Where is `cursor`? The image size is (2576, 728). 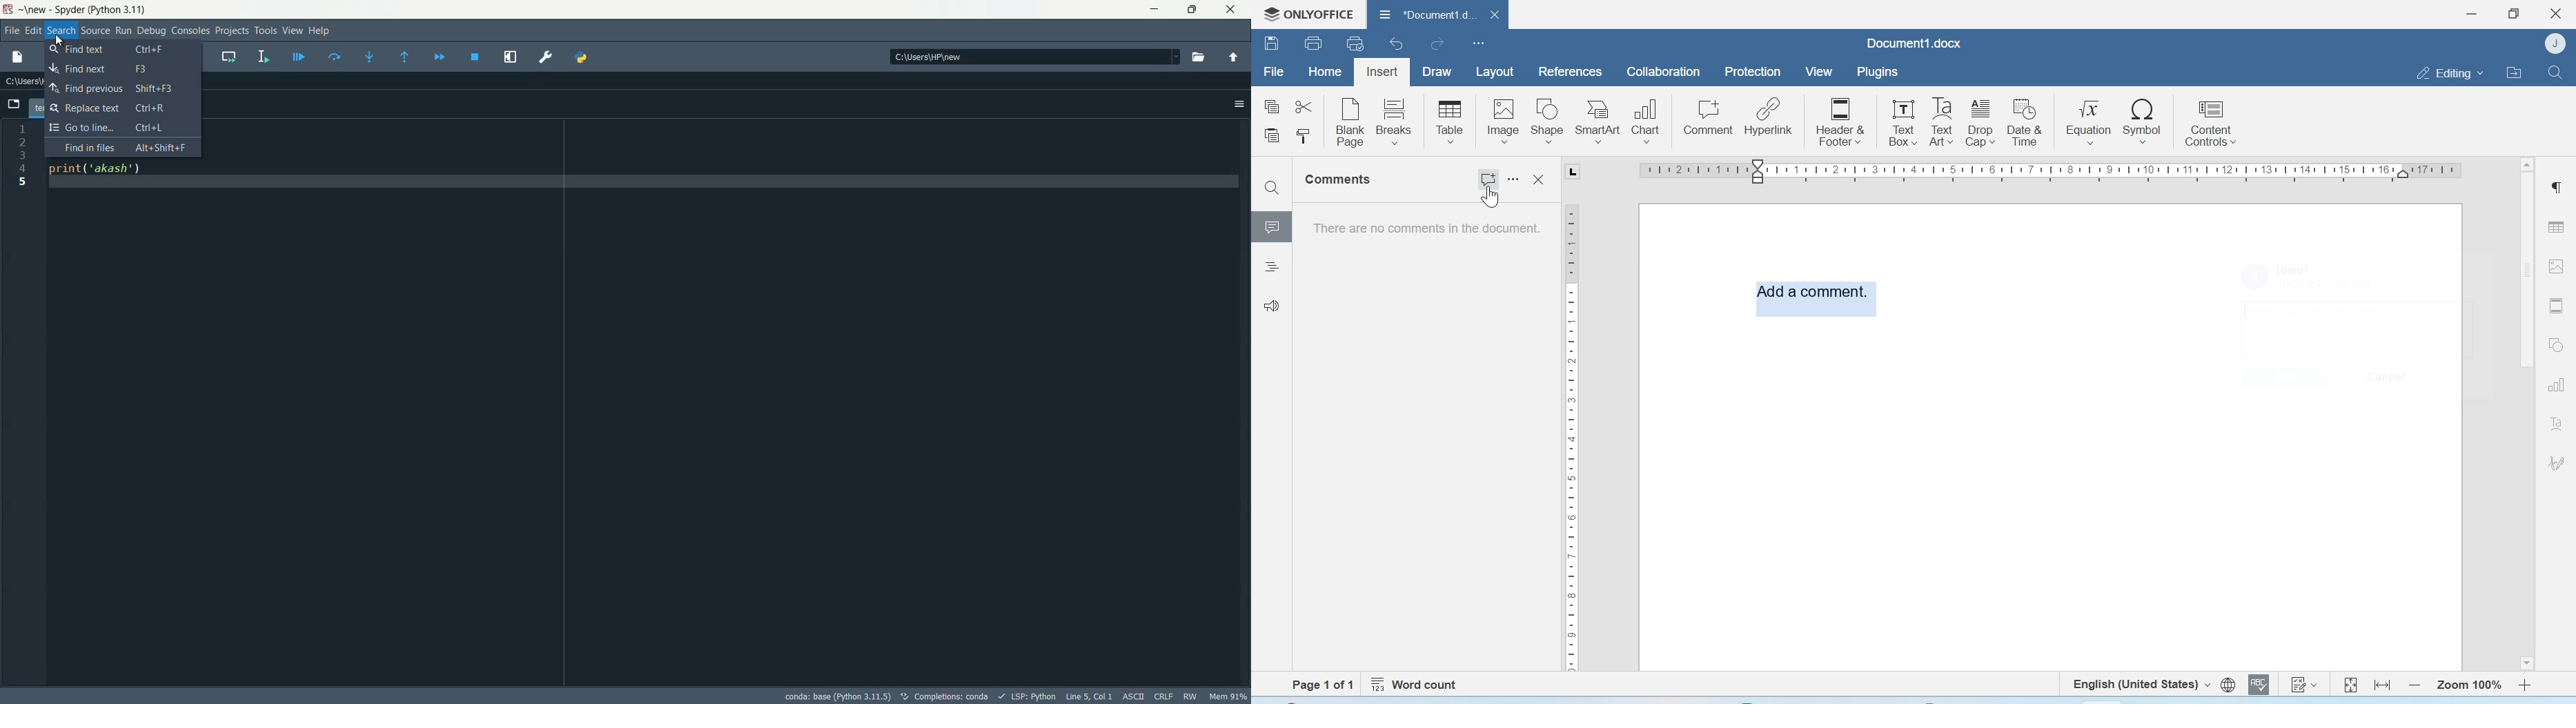 cursor is located at coordinates (1489, 199).